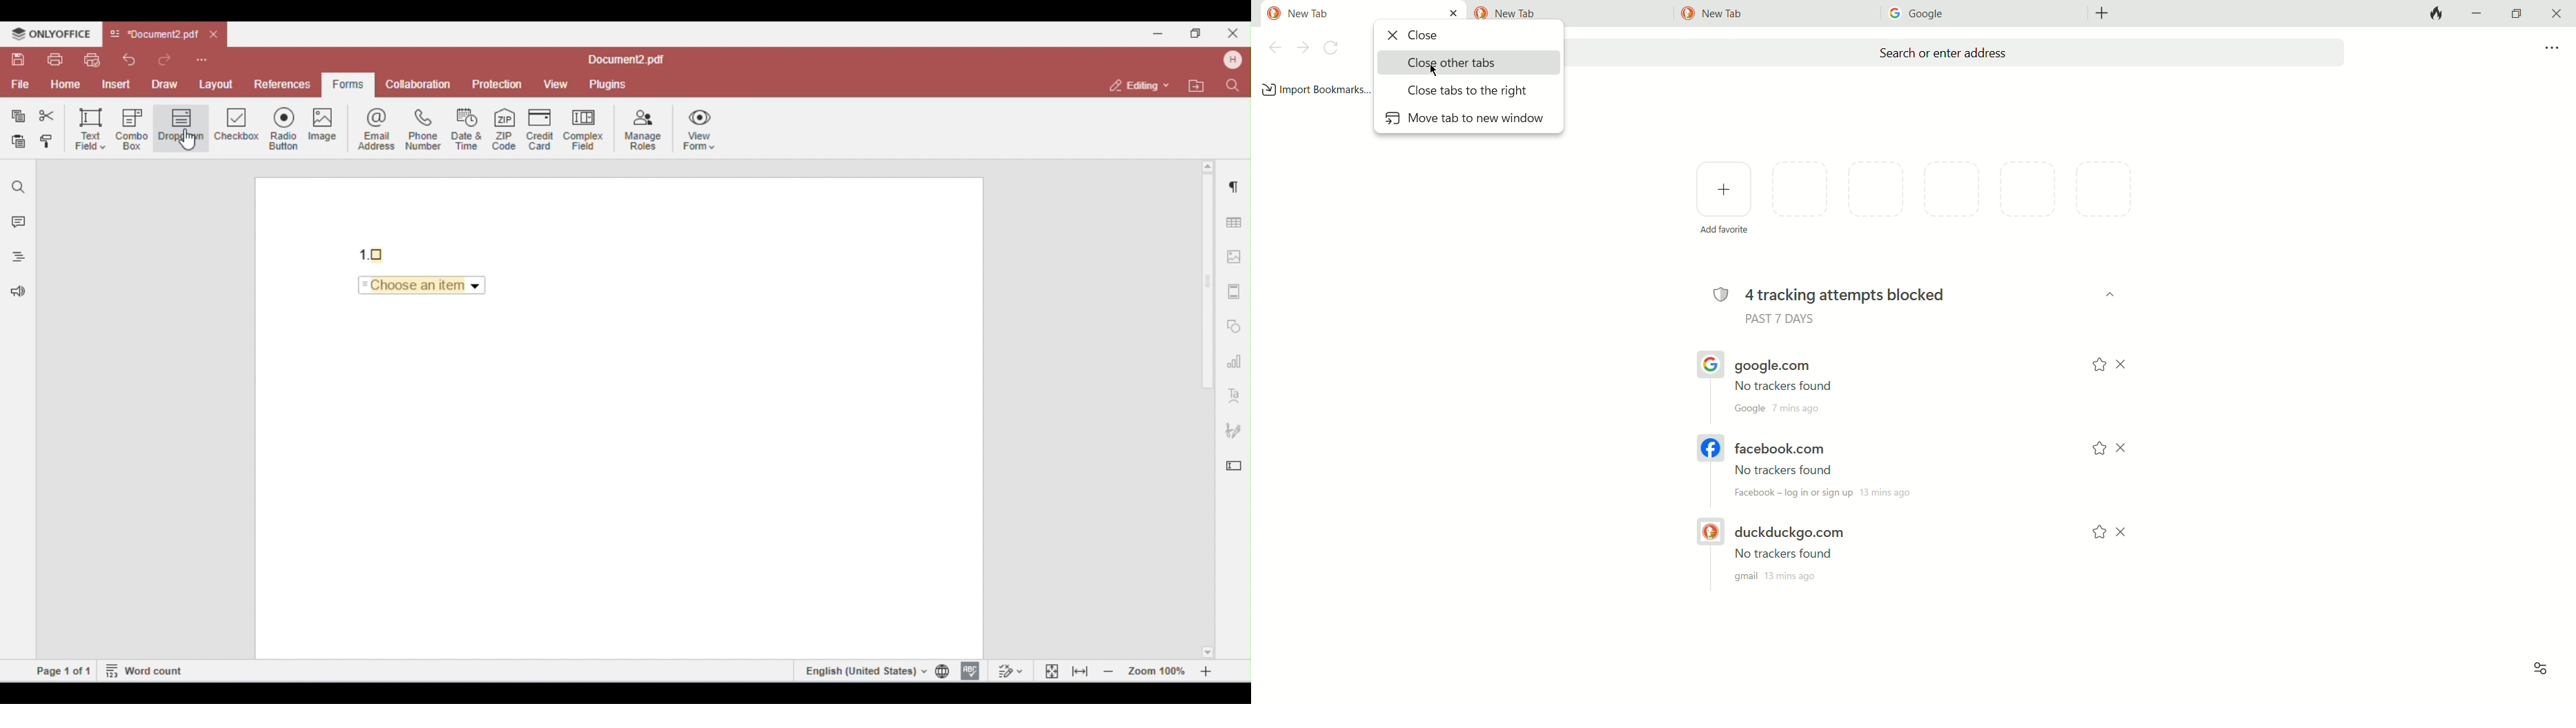 Image resolution: width=2576 pixels, height=728 pixels. I want to click on 4 tracking attempts blocked, so click(1829, 305).